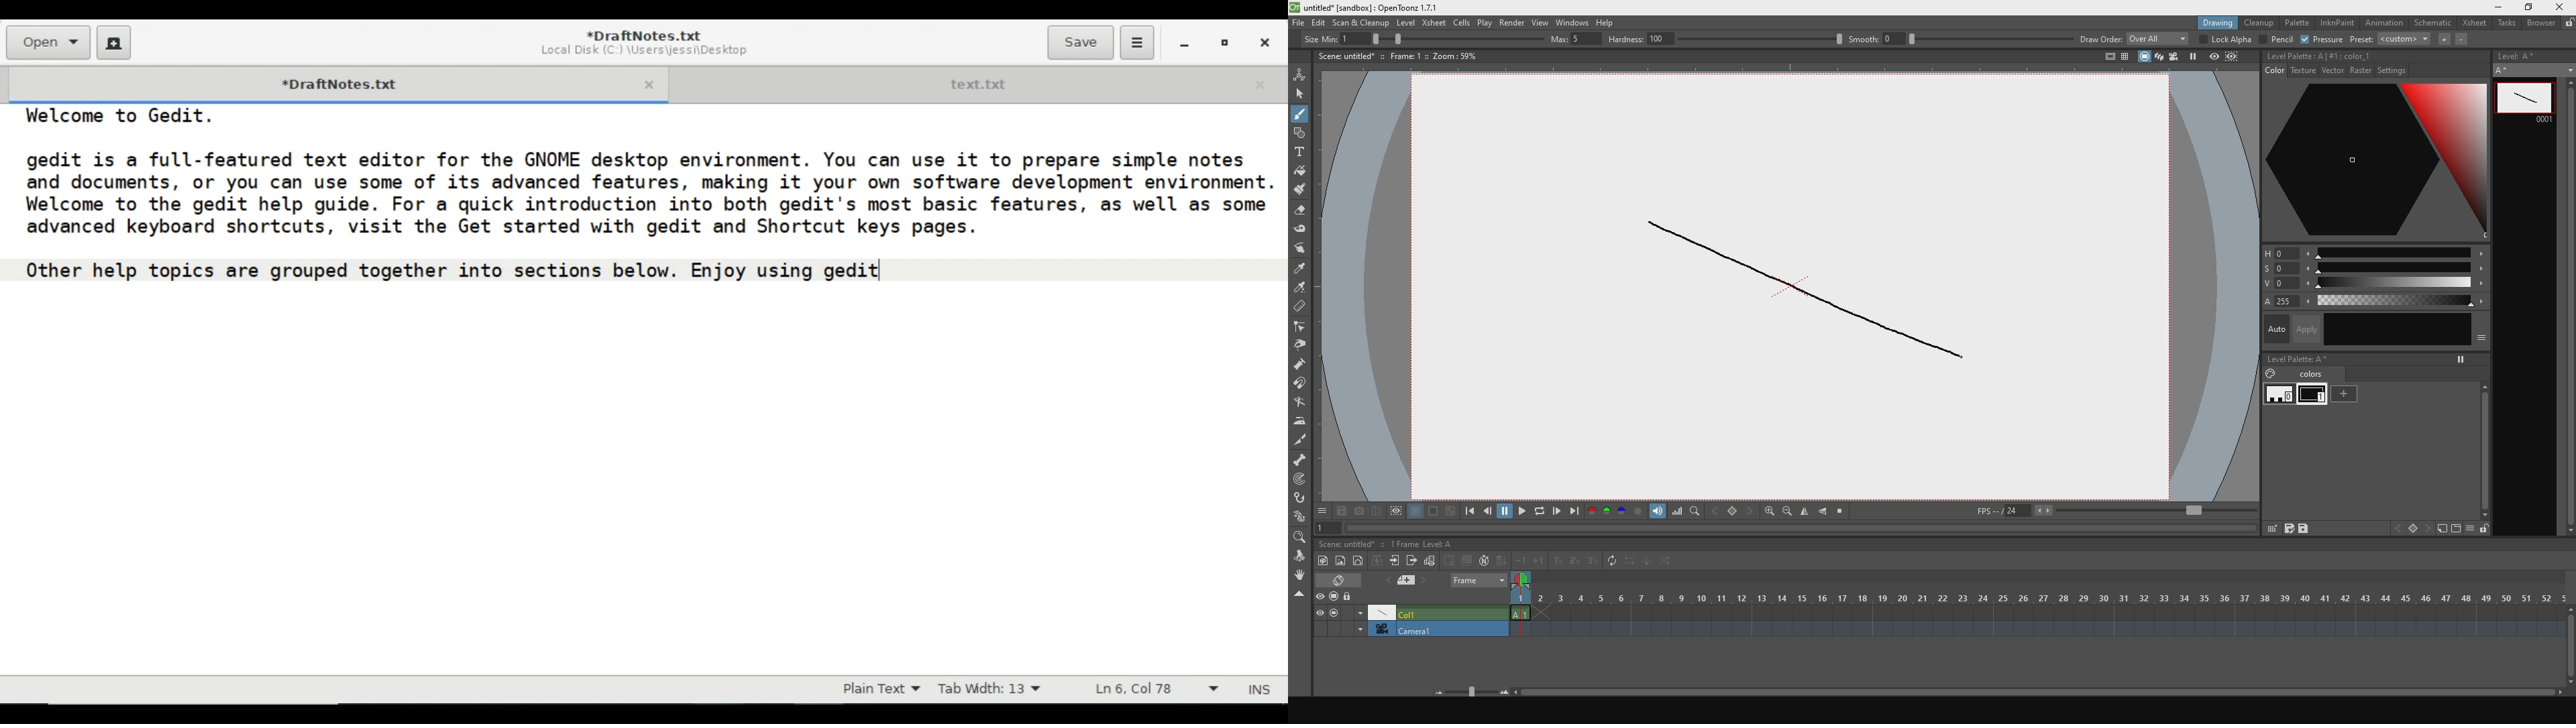  I want to click on line, so click(2524, 104).